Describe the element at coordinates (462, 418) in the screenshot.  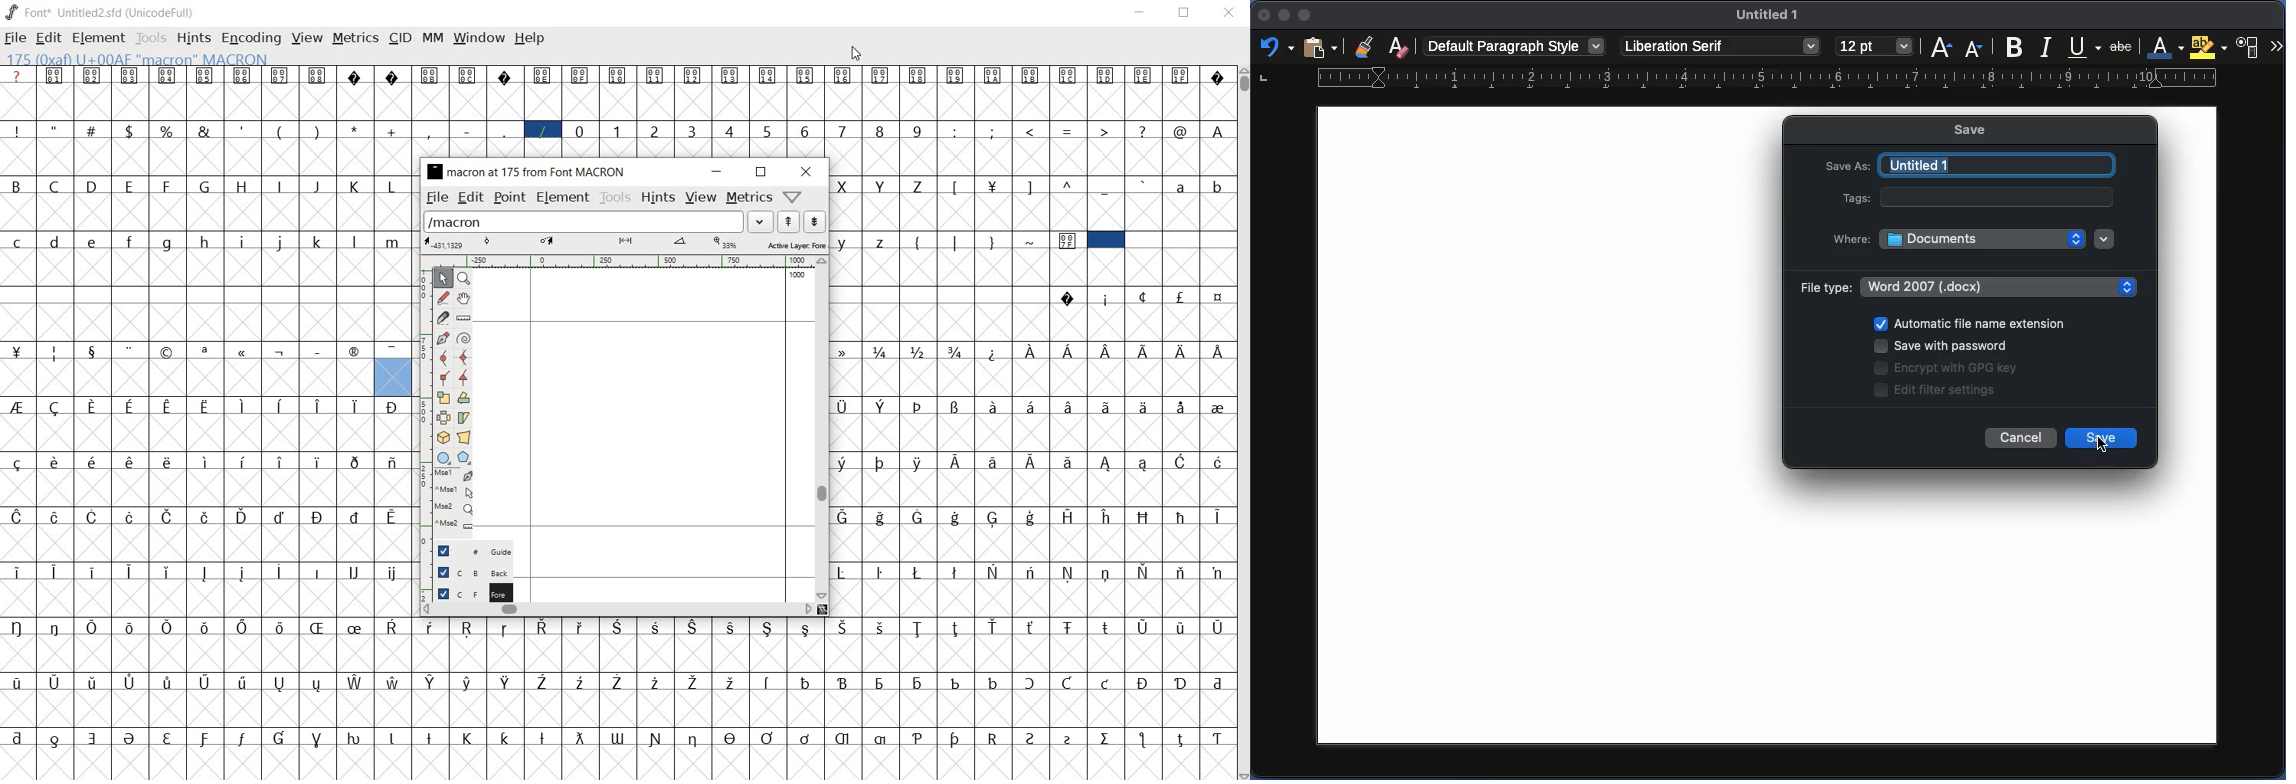
I see `skew` at that location.